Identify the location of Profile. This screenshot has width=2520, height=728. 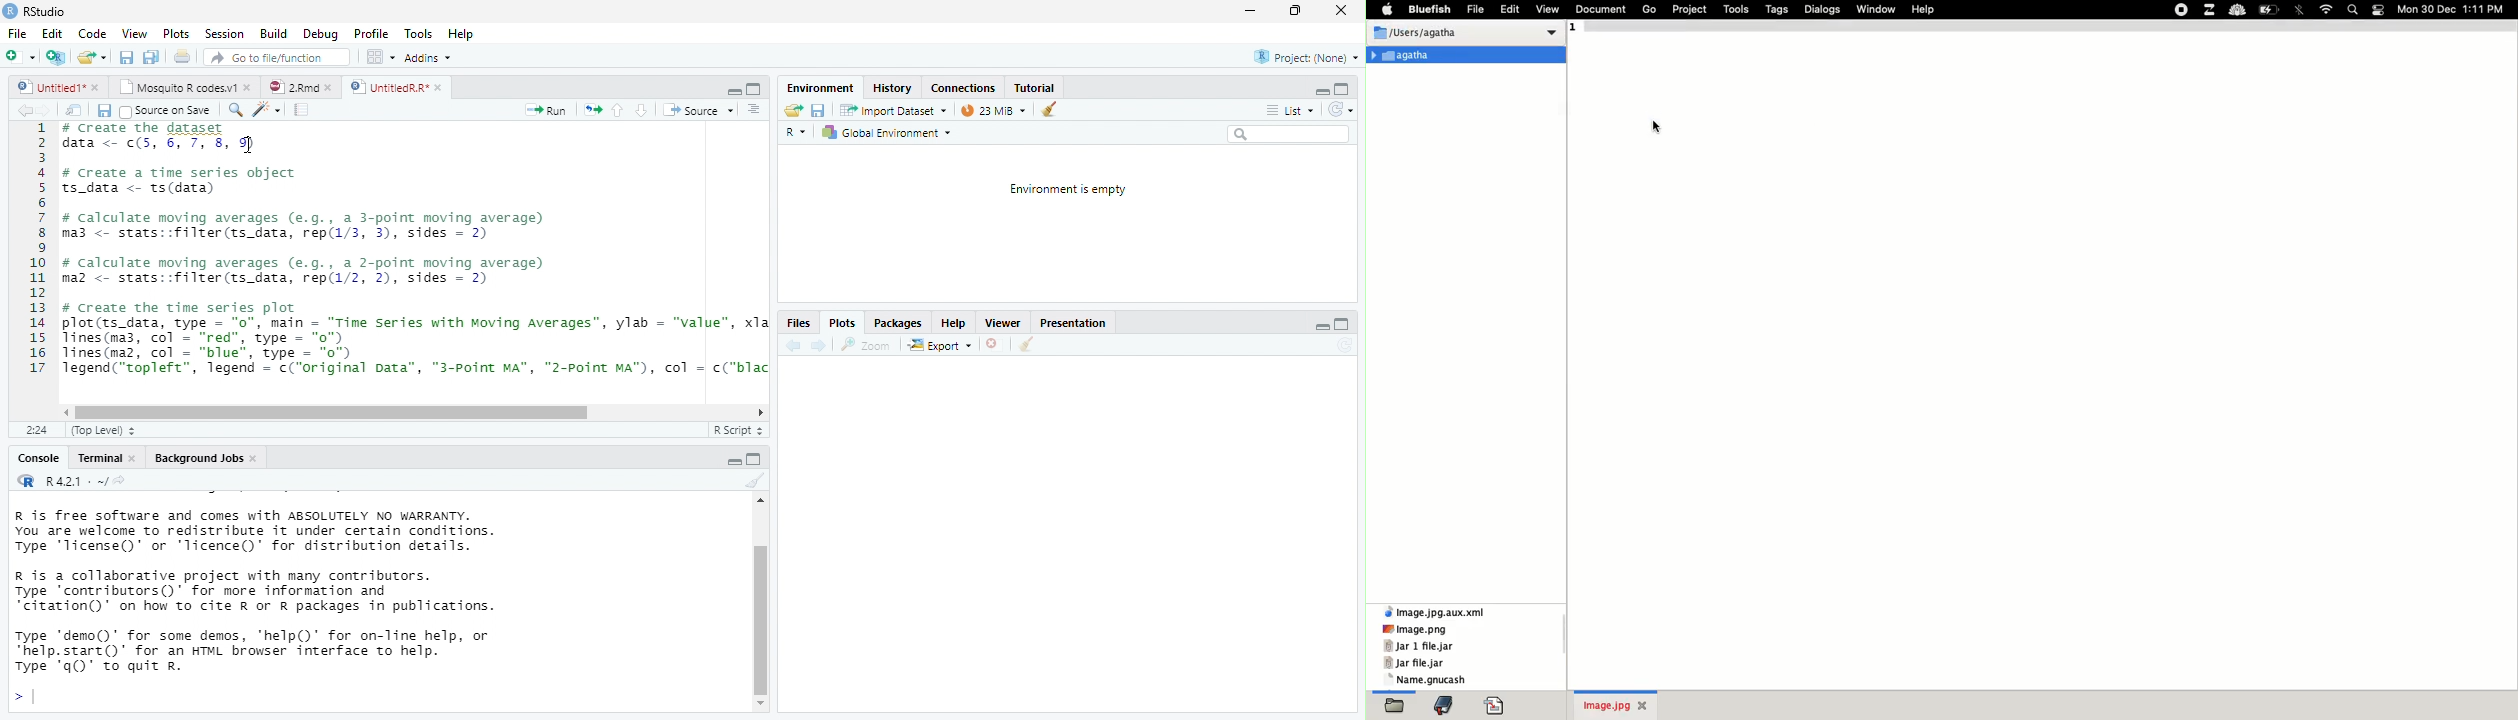
(371, 34).